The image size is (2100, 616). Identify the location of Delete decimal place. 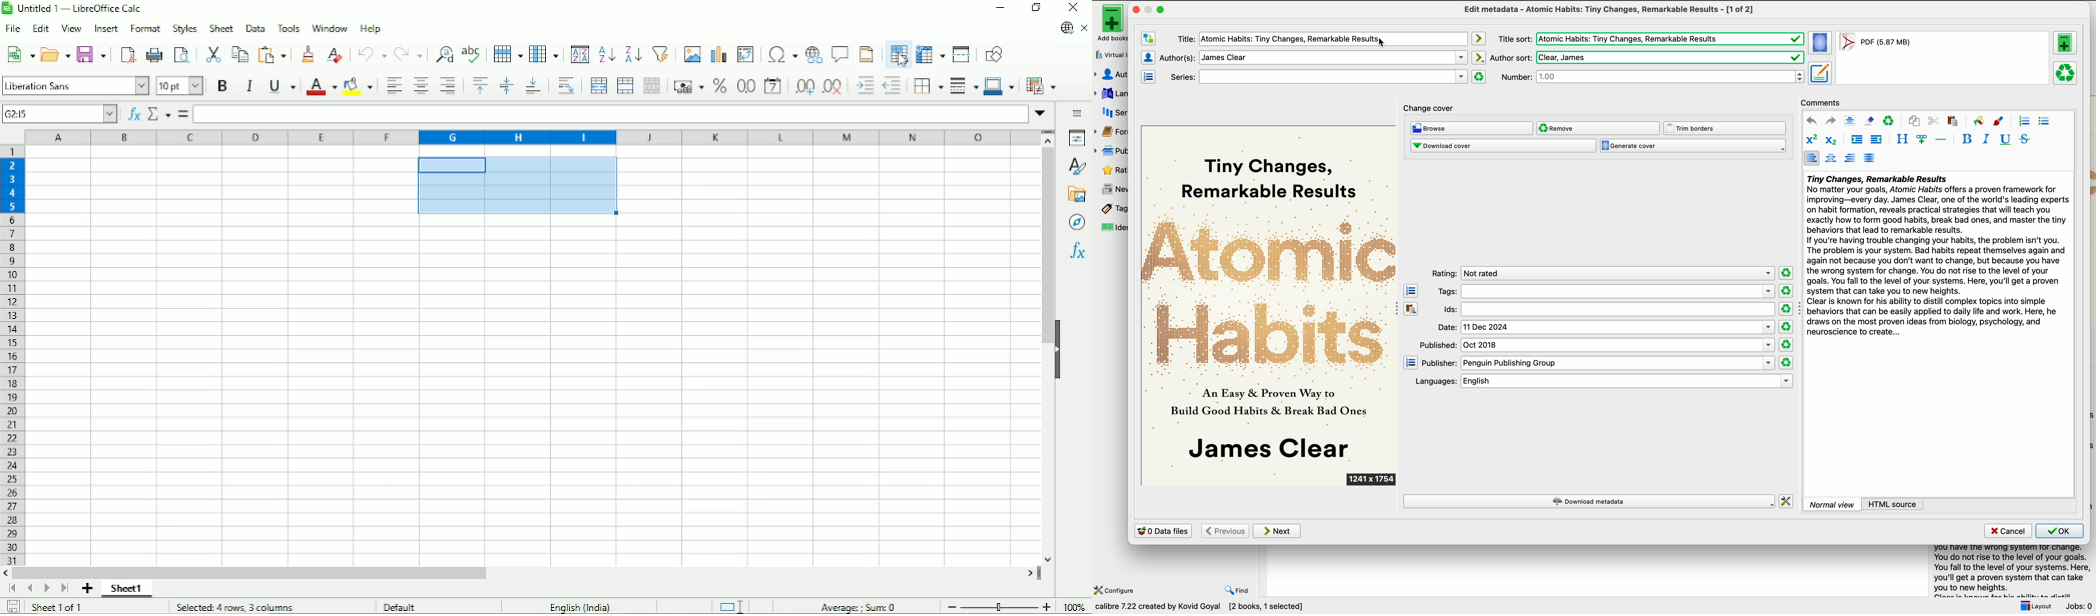
(833, 88).